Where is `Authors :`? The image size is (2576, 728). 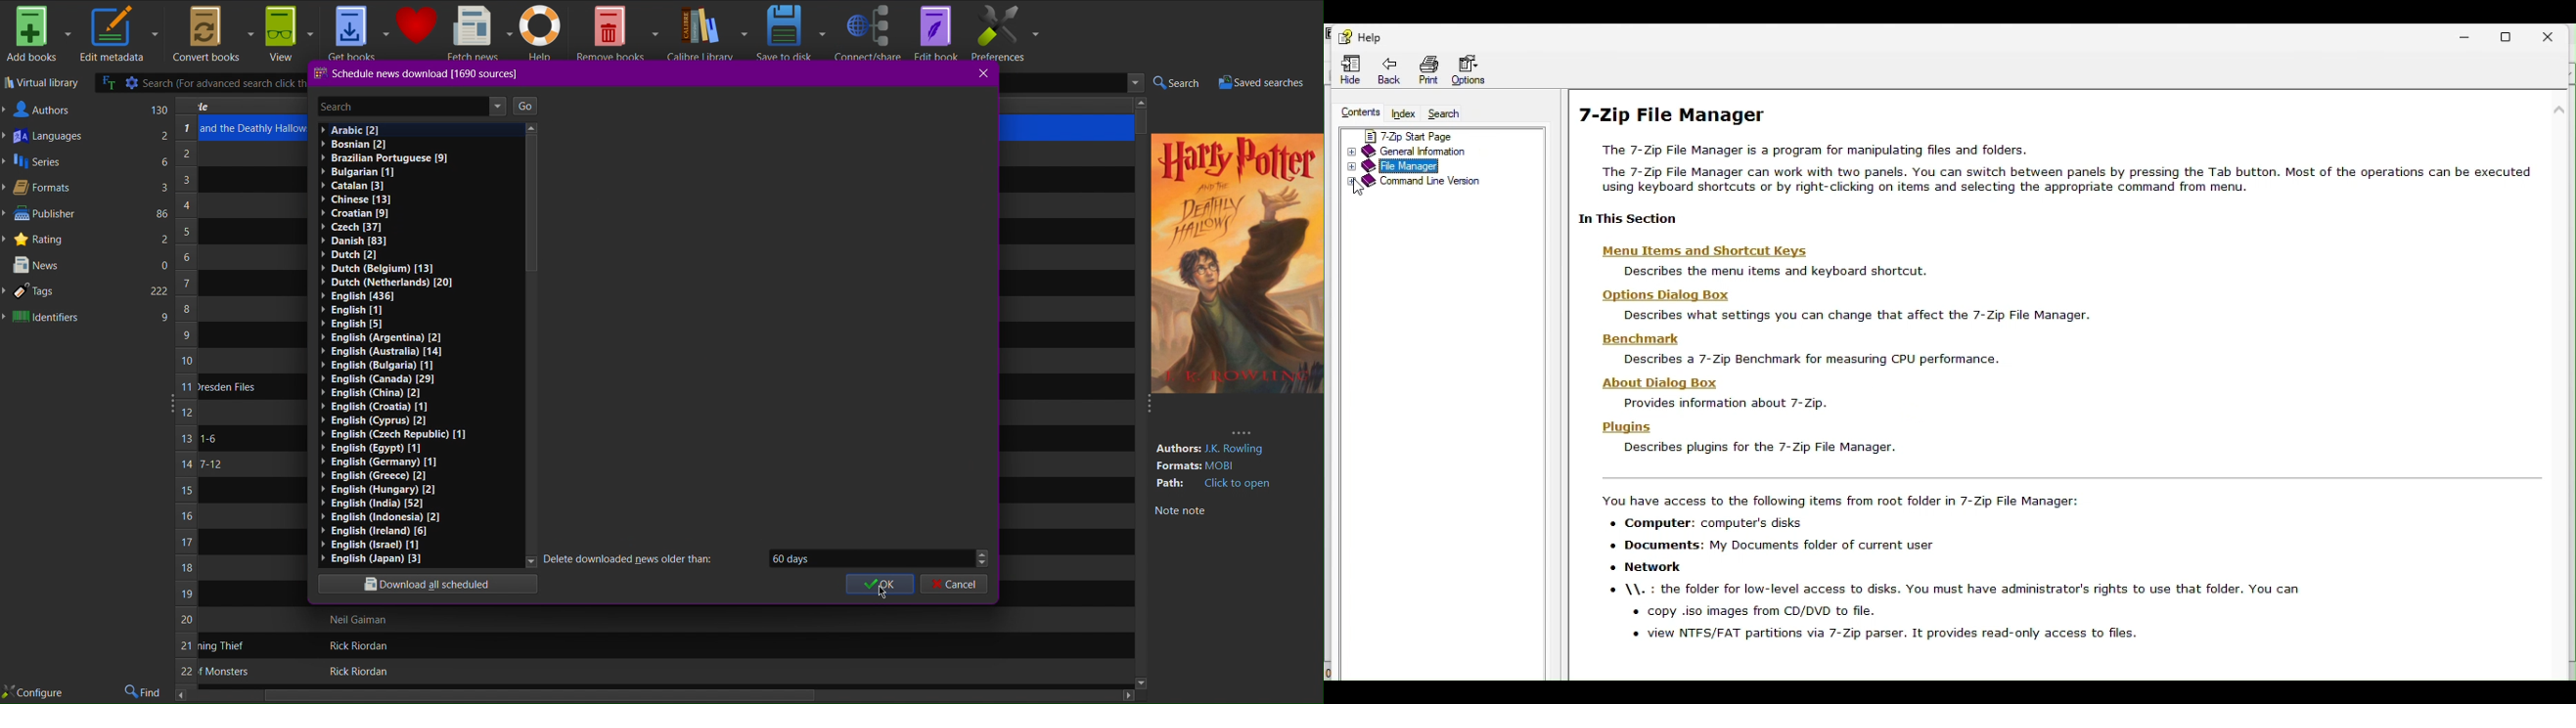
Authors : is located at coordinates (1177, 449).